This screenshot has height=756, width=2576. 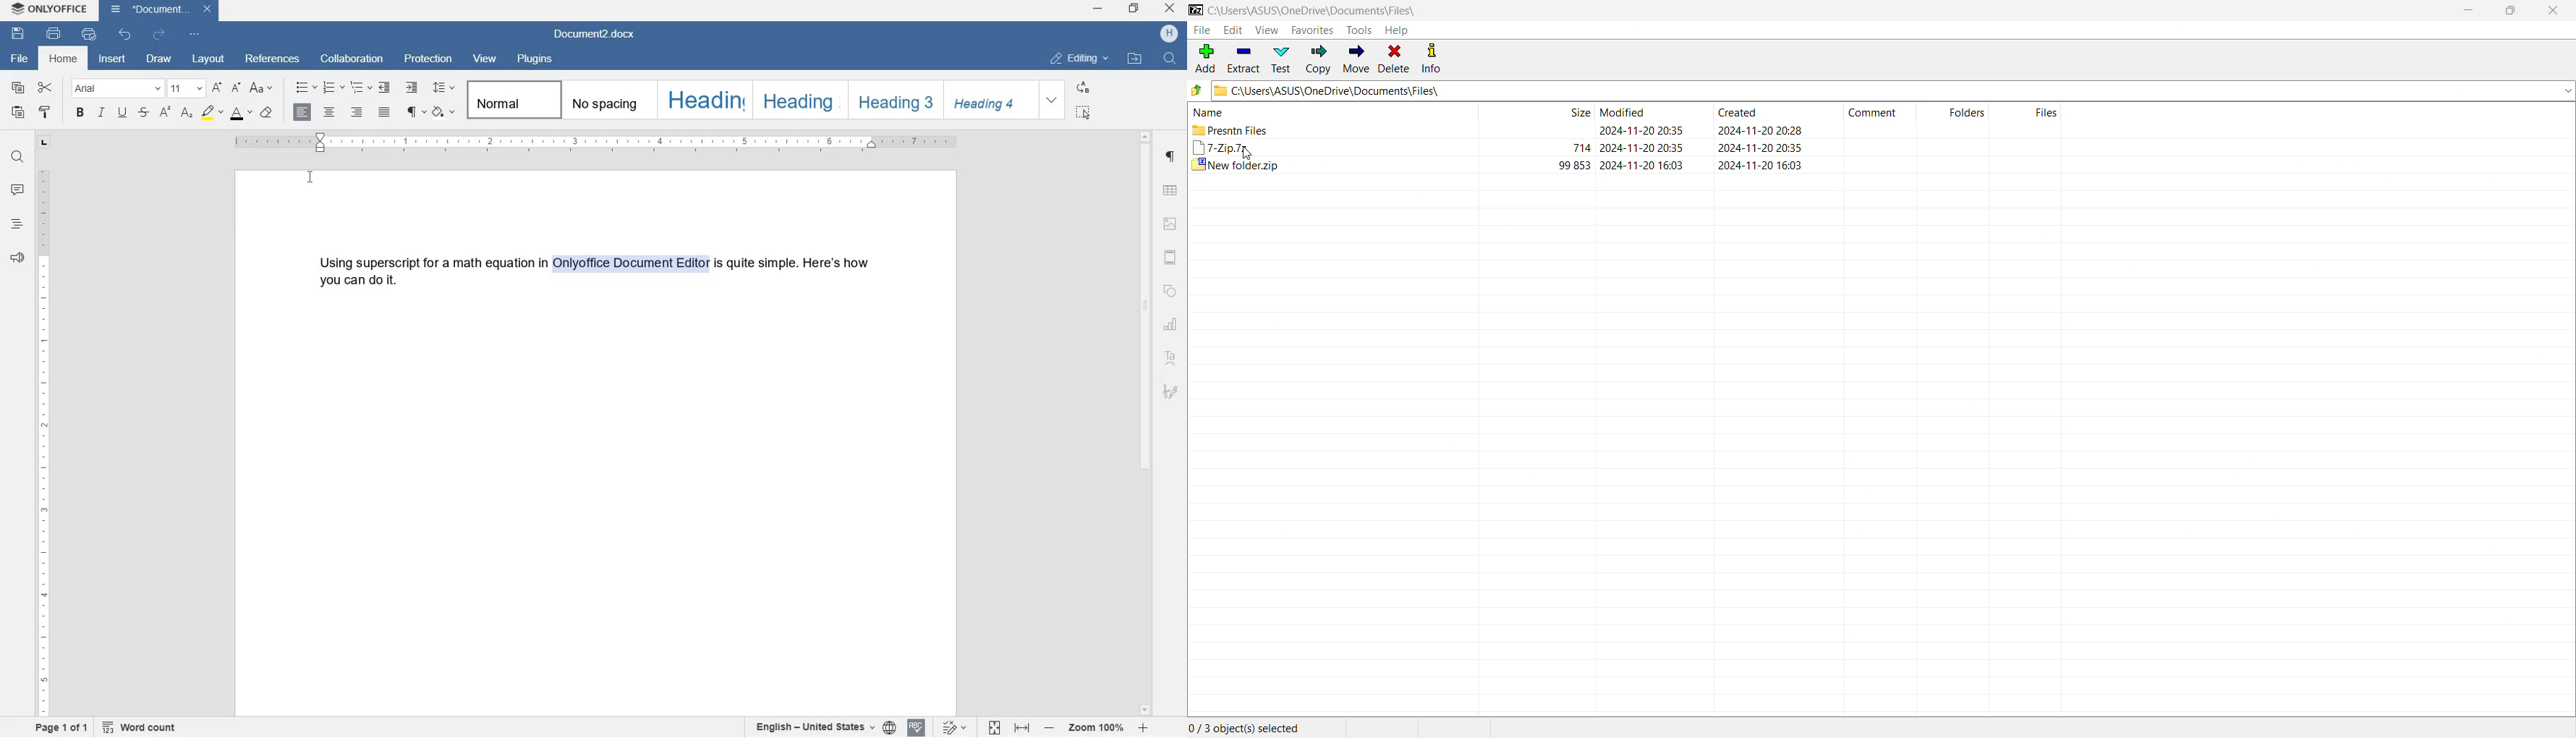 I want to click on set text or document language, so click(x=825, y=727).